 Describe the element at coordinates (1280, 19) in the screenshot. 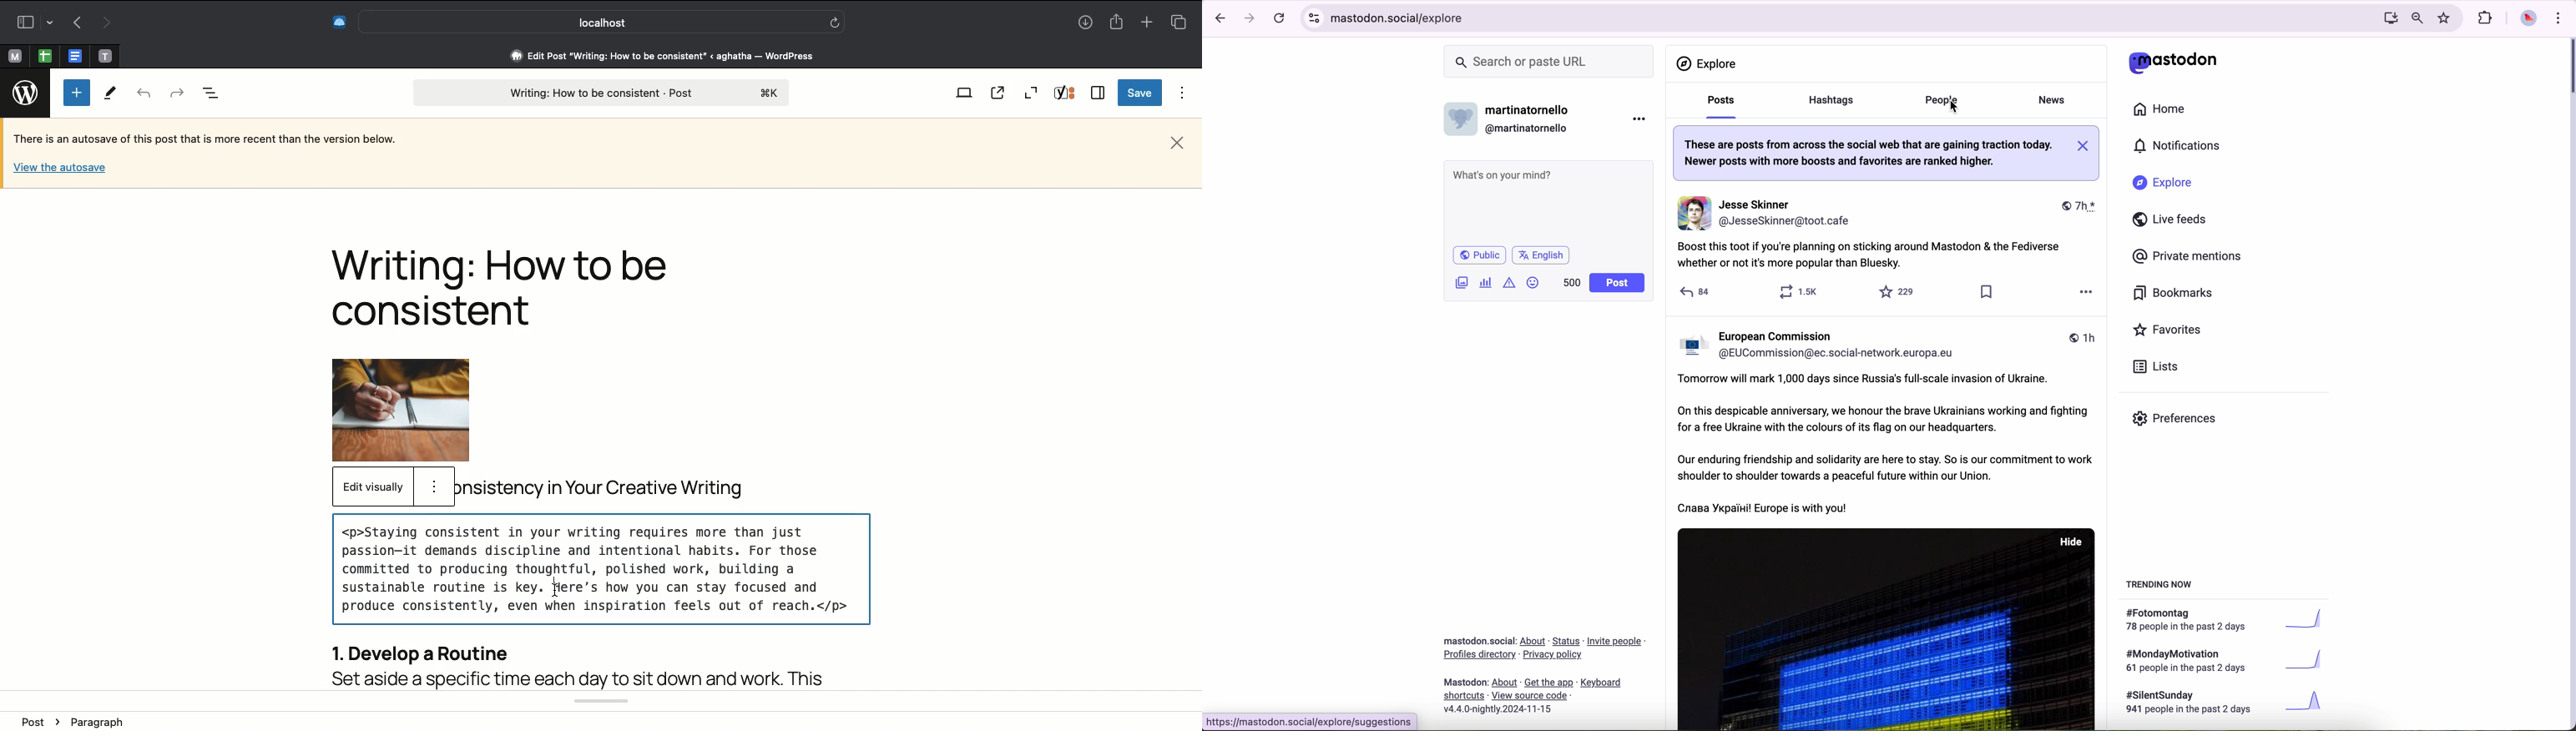

I see `refresh page` at that location.